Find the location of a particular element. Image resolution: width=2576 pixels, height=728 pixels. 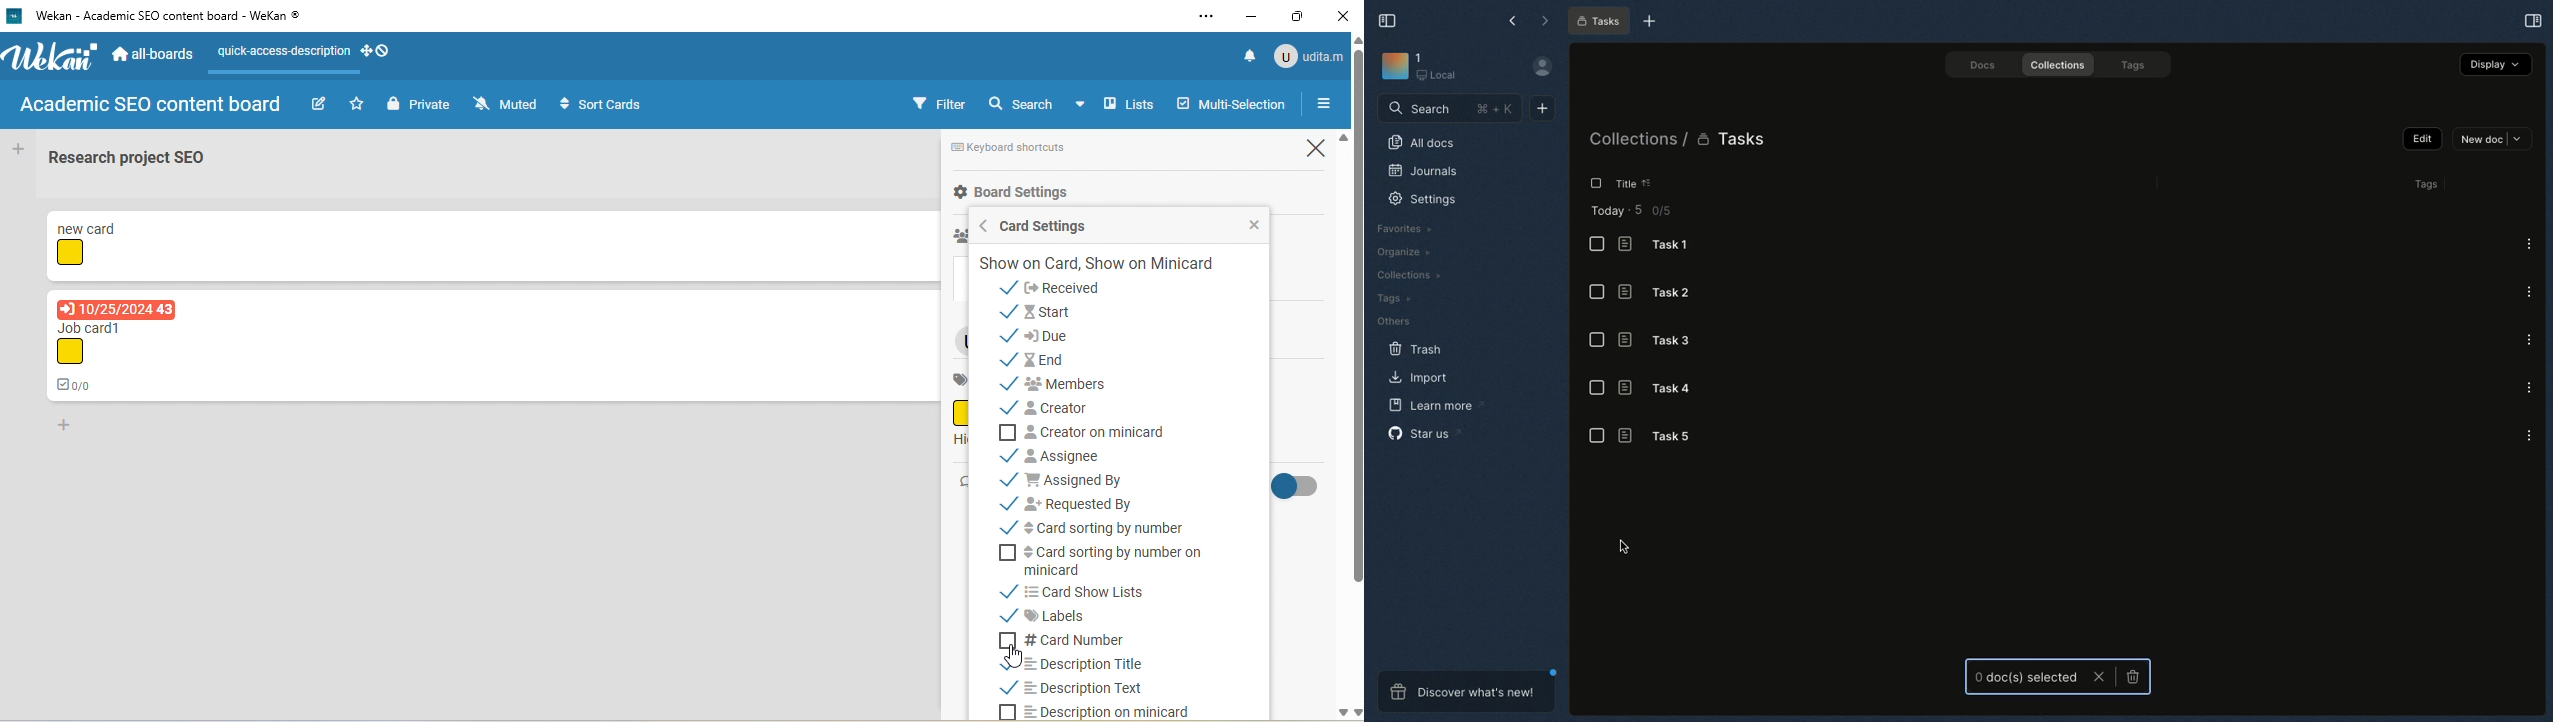

close is located at coordinates (1346, 15).